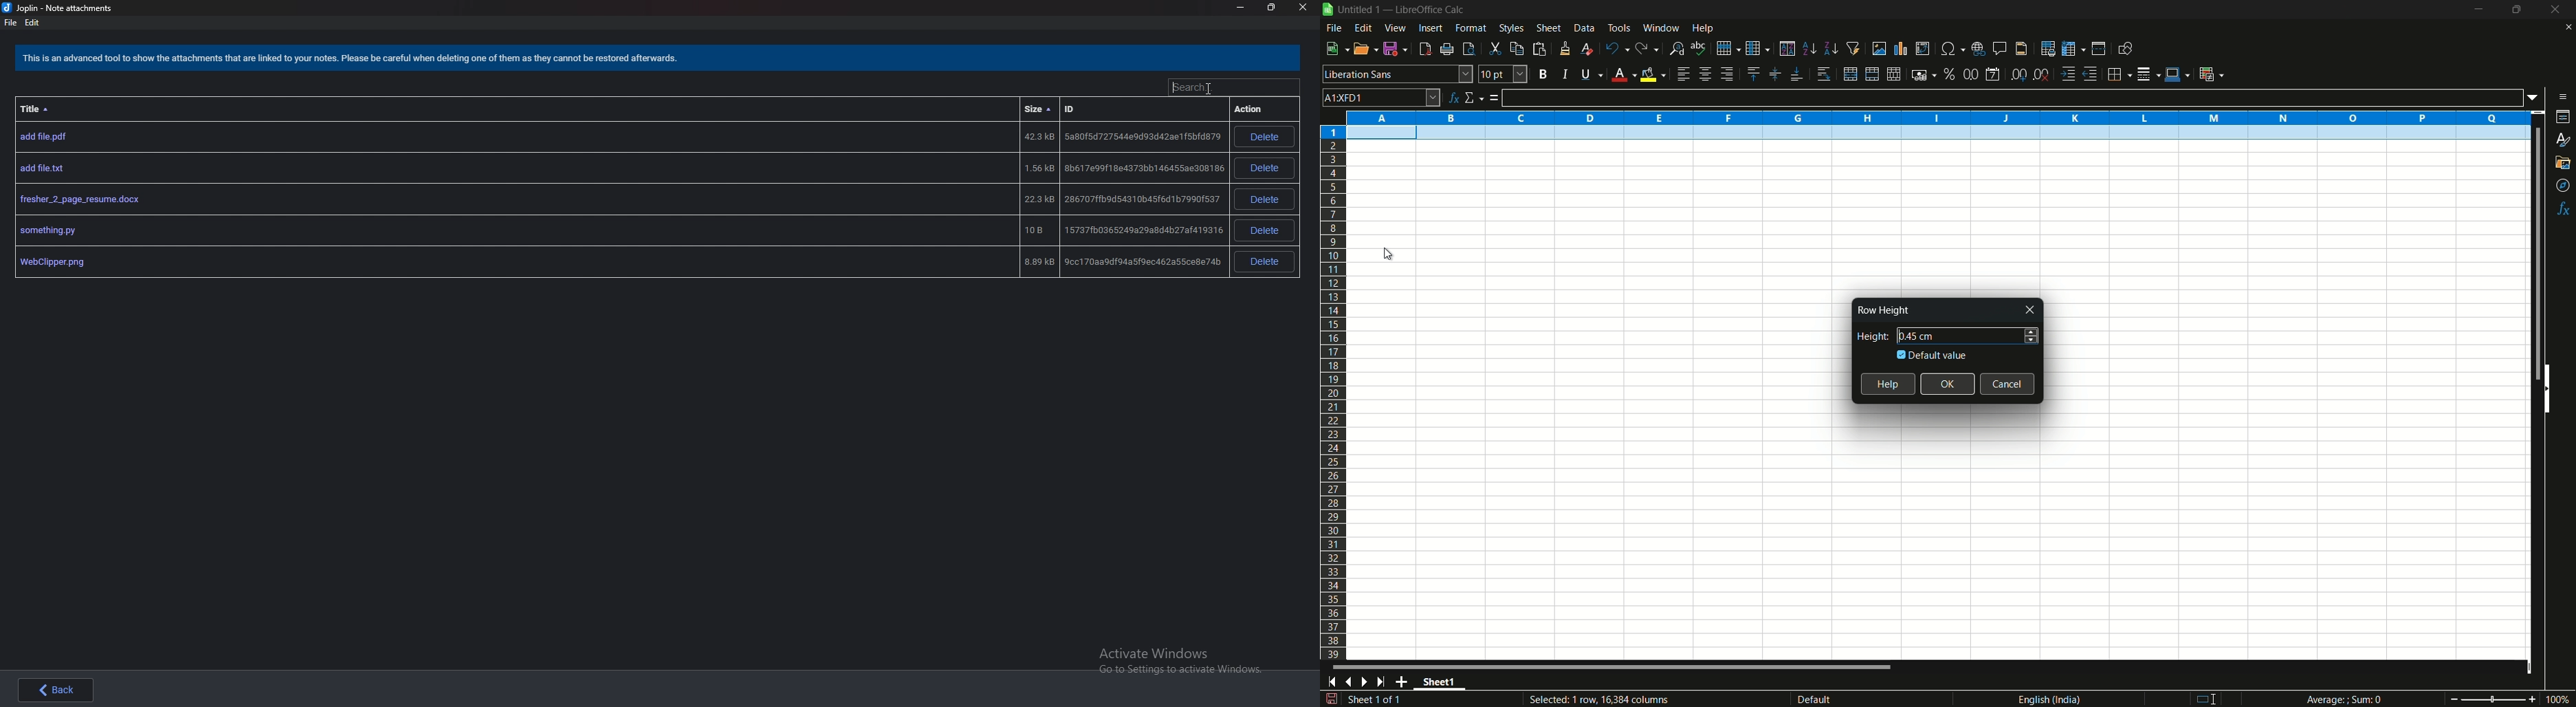  What do you see at coordinates (1398, 74) in the screenshot?
I see `font name` at bounding box center [1398, 74].